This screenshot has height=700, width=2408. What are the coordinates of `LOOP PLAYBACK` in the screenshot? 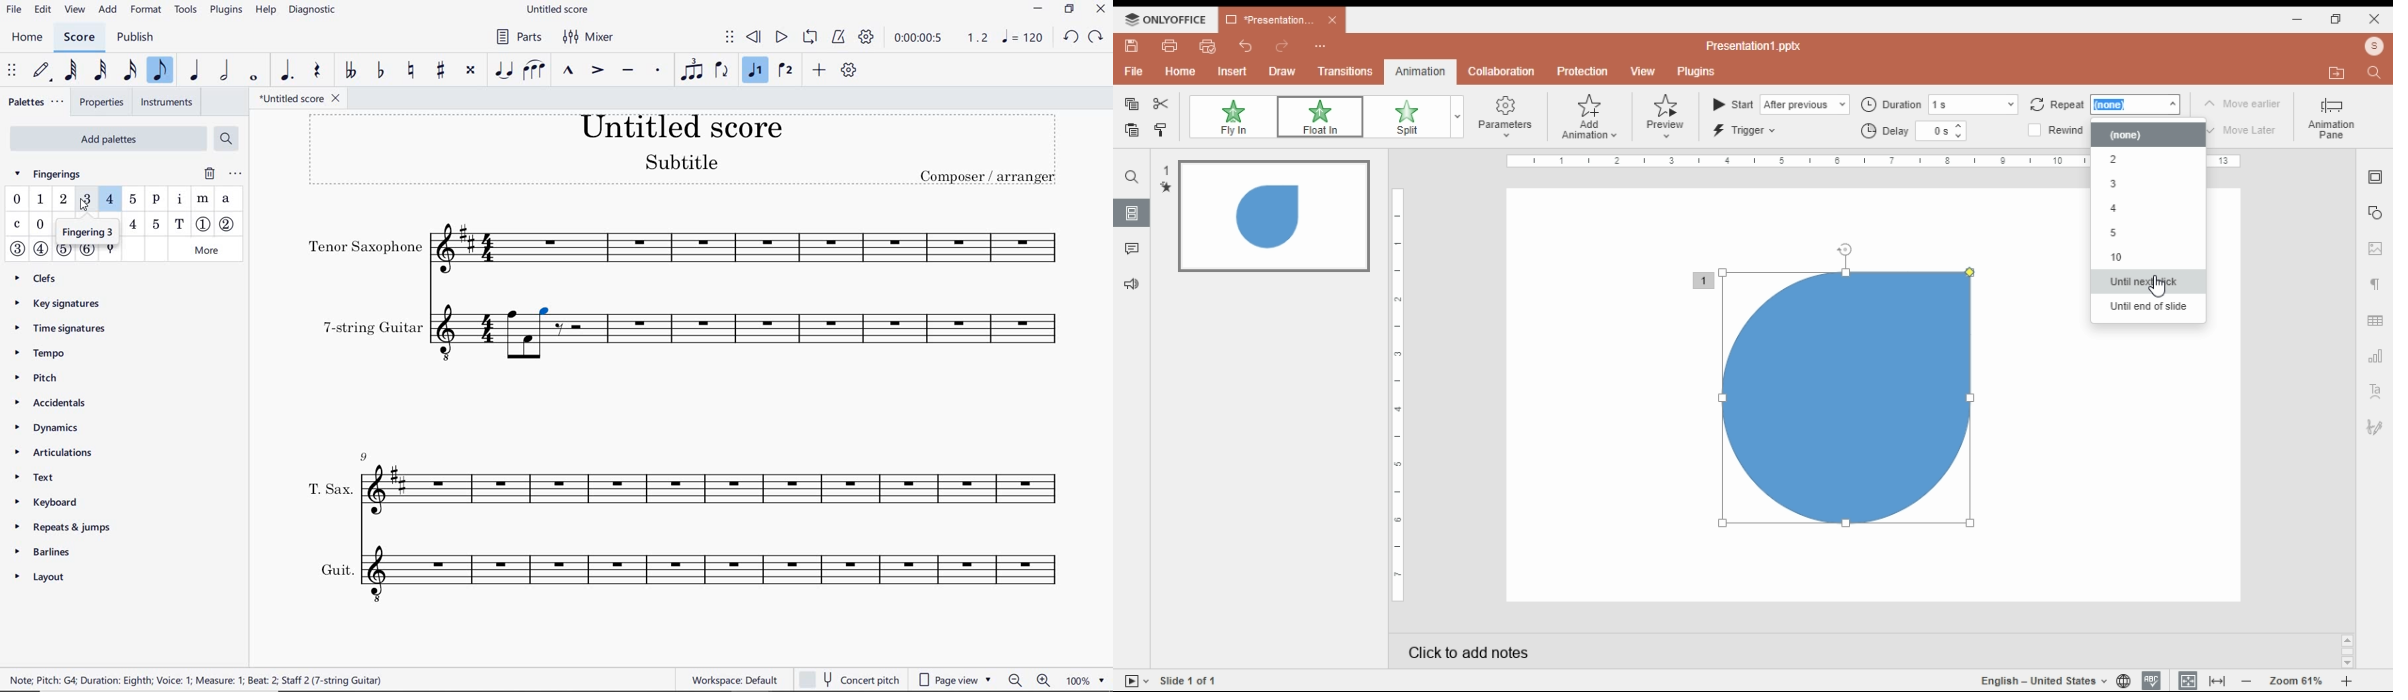 It's located at (811, 36).